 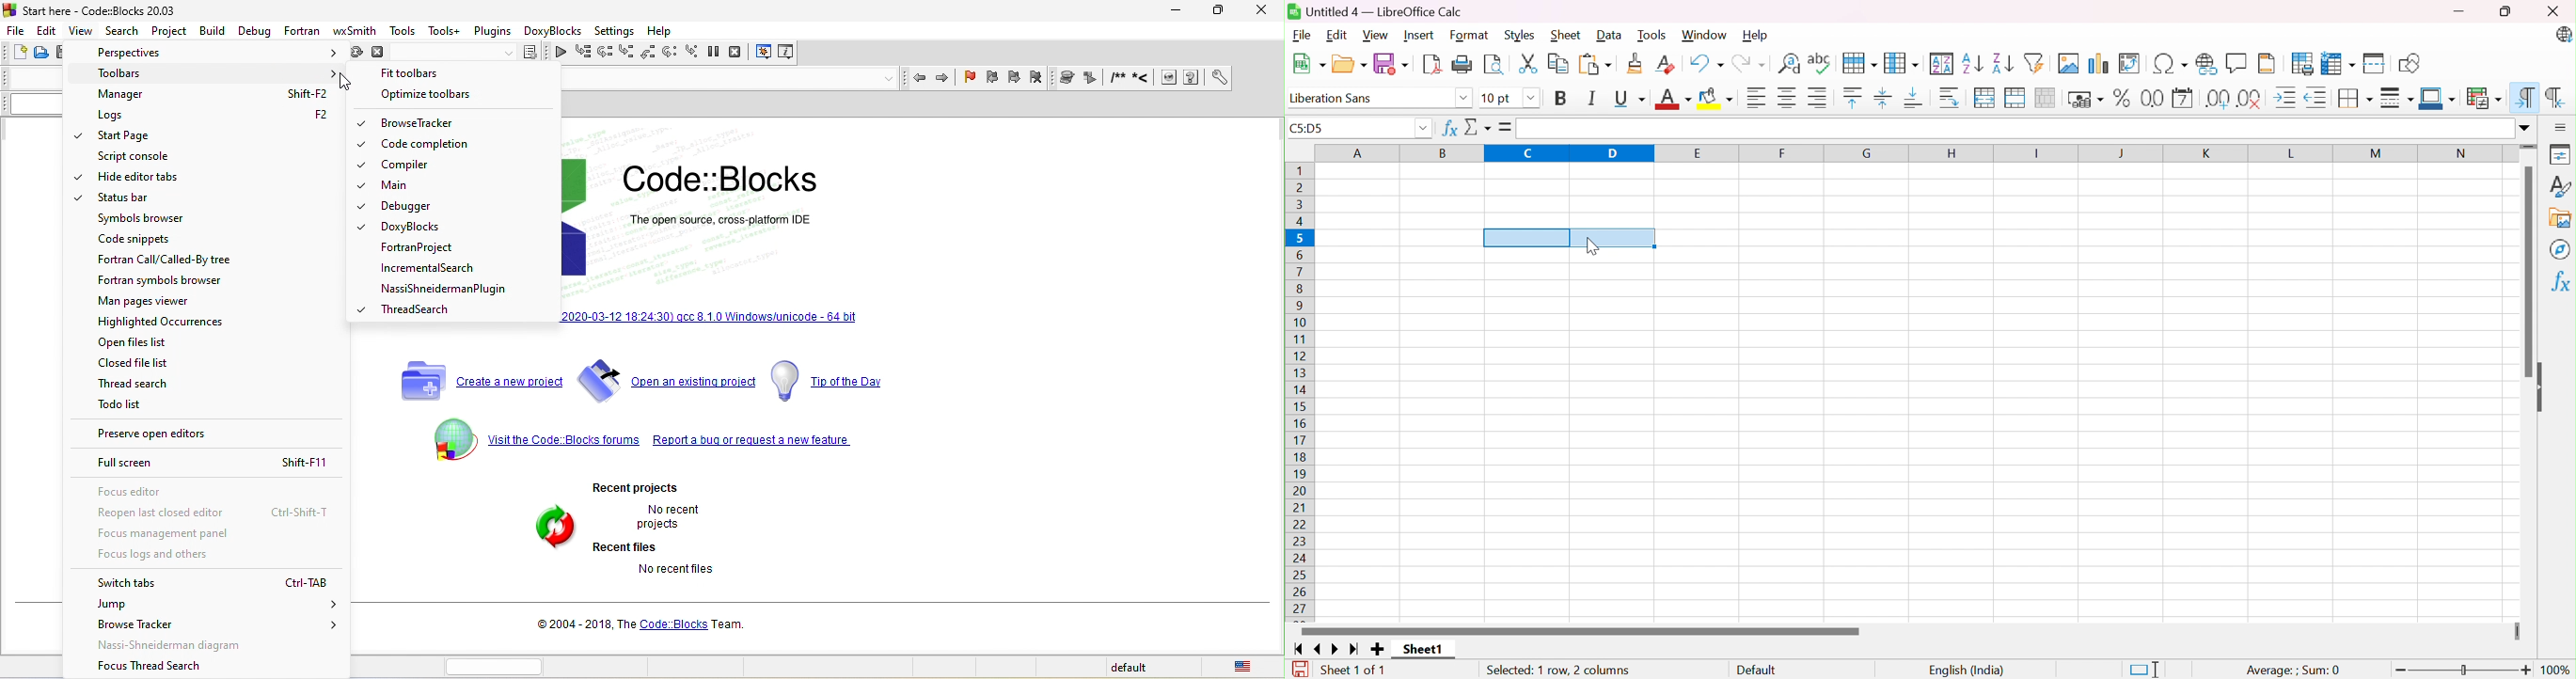 What do you see at coordinates (1118, 80) in the screenshot?
I see `block comment` at bounding box center [1118, 80].